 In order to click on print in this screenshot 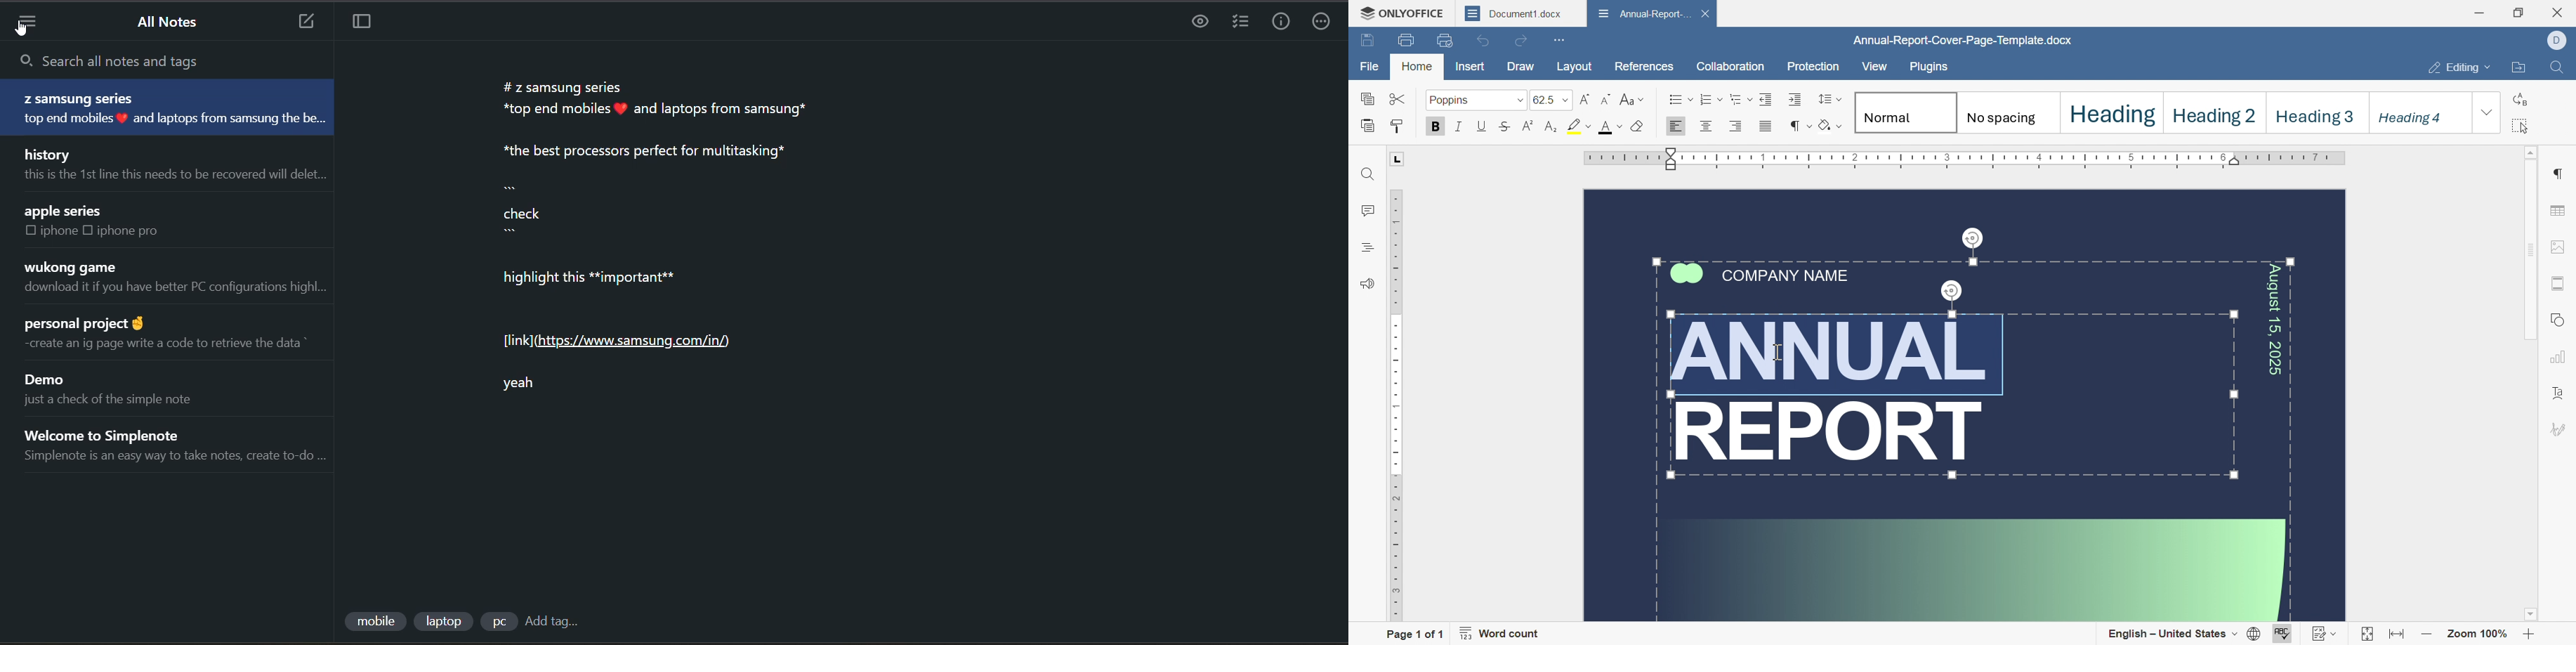, I will do `click(1405, 38)`.